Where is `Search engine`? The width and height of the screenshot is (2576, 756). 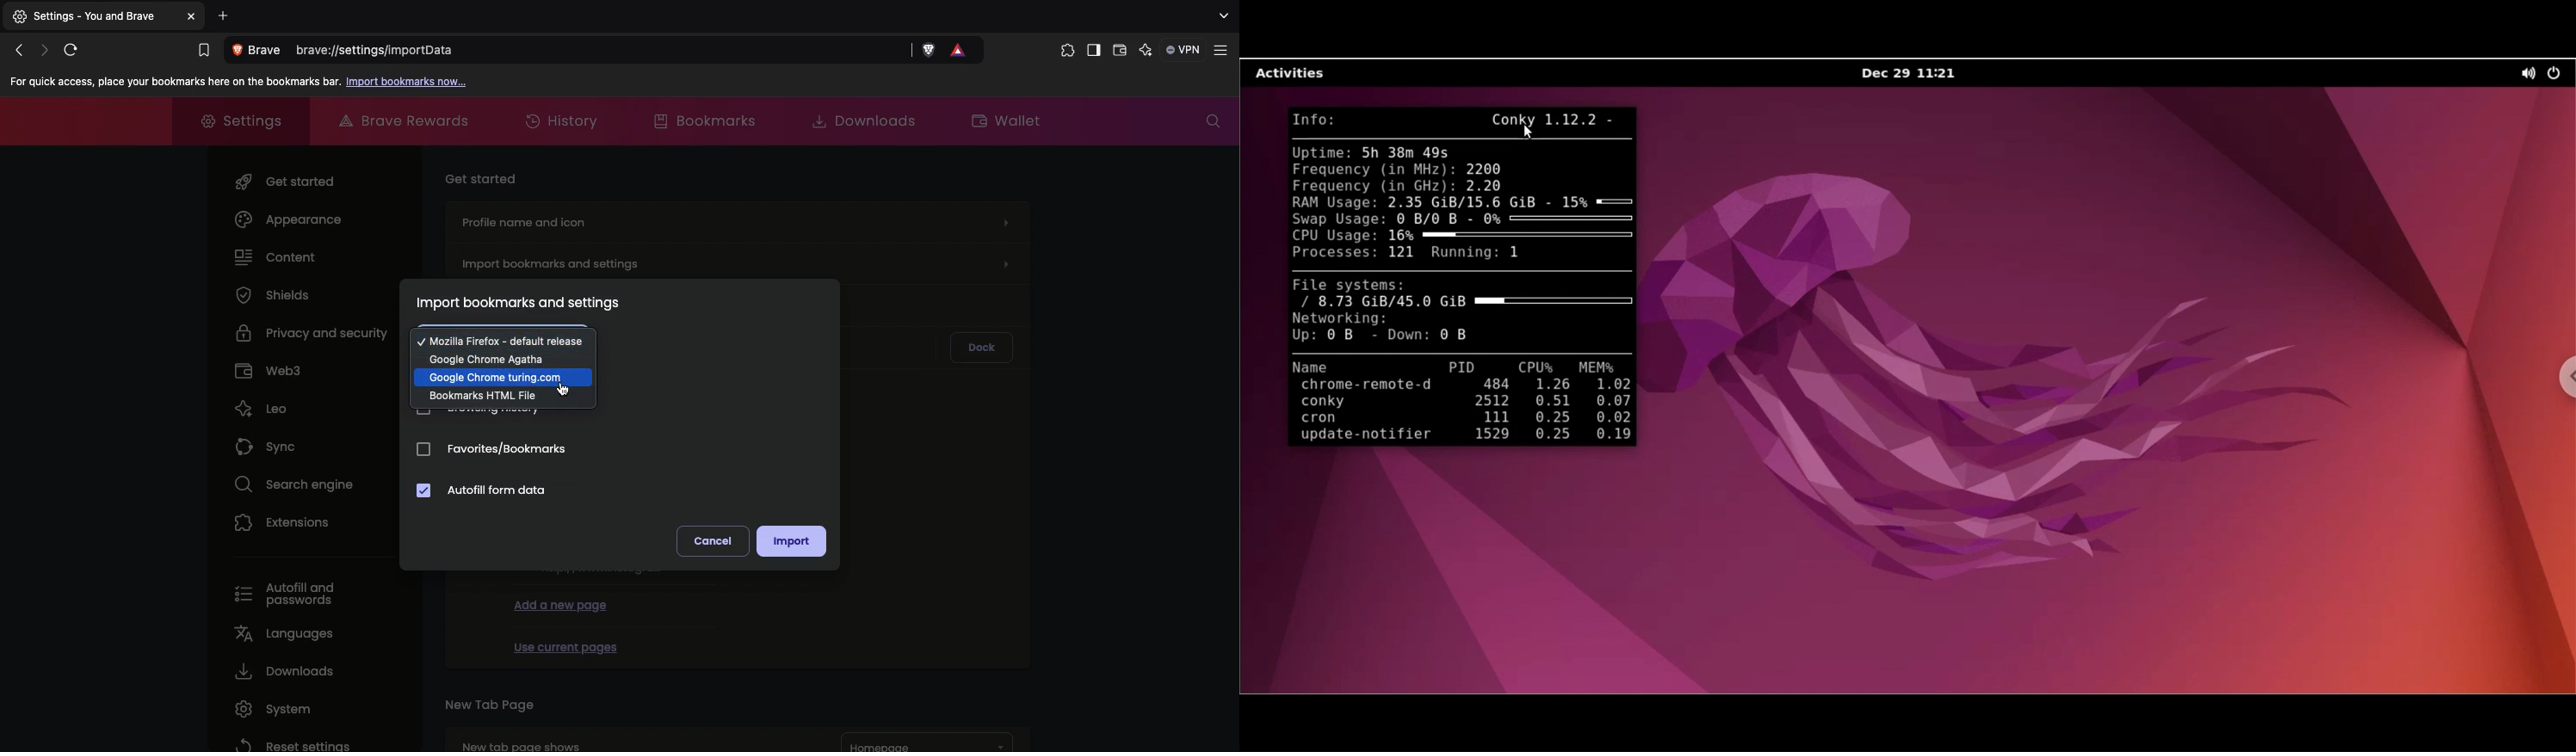
Search engine is located at coordinates (288, 482).